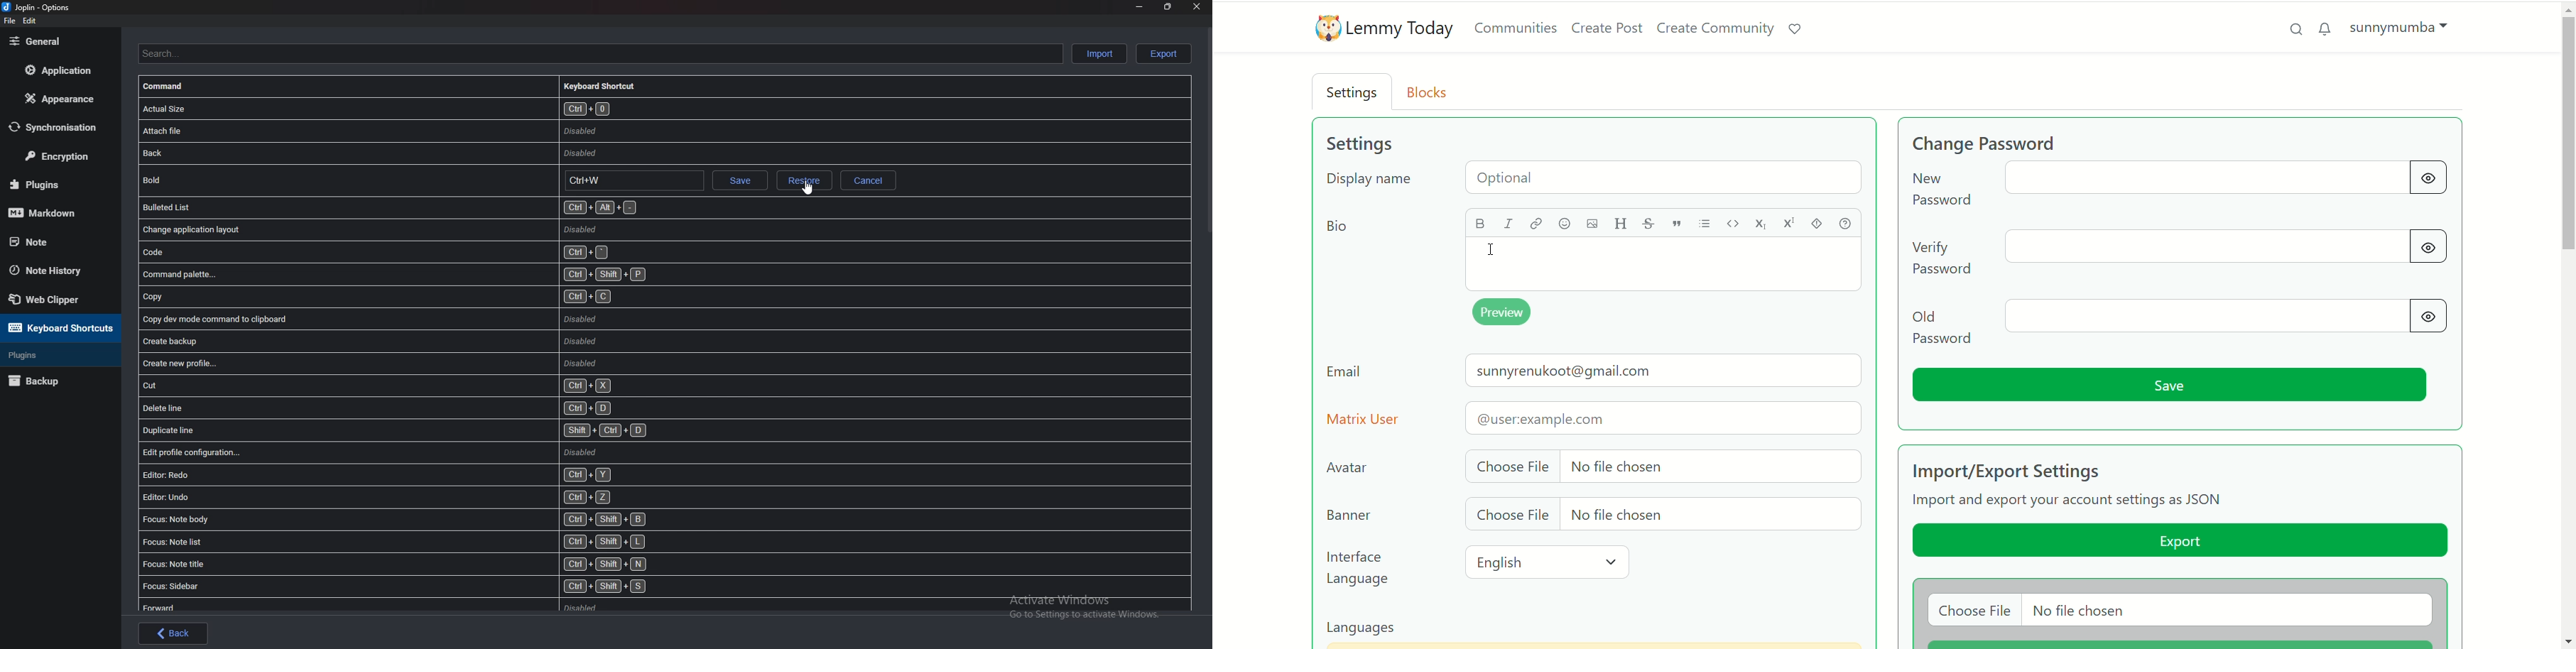 The width and height of the screenshot is (2576, 672). Describe the element at coordinates (1139, 8) in the screenshot. I see `Minimize` at that location.